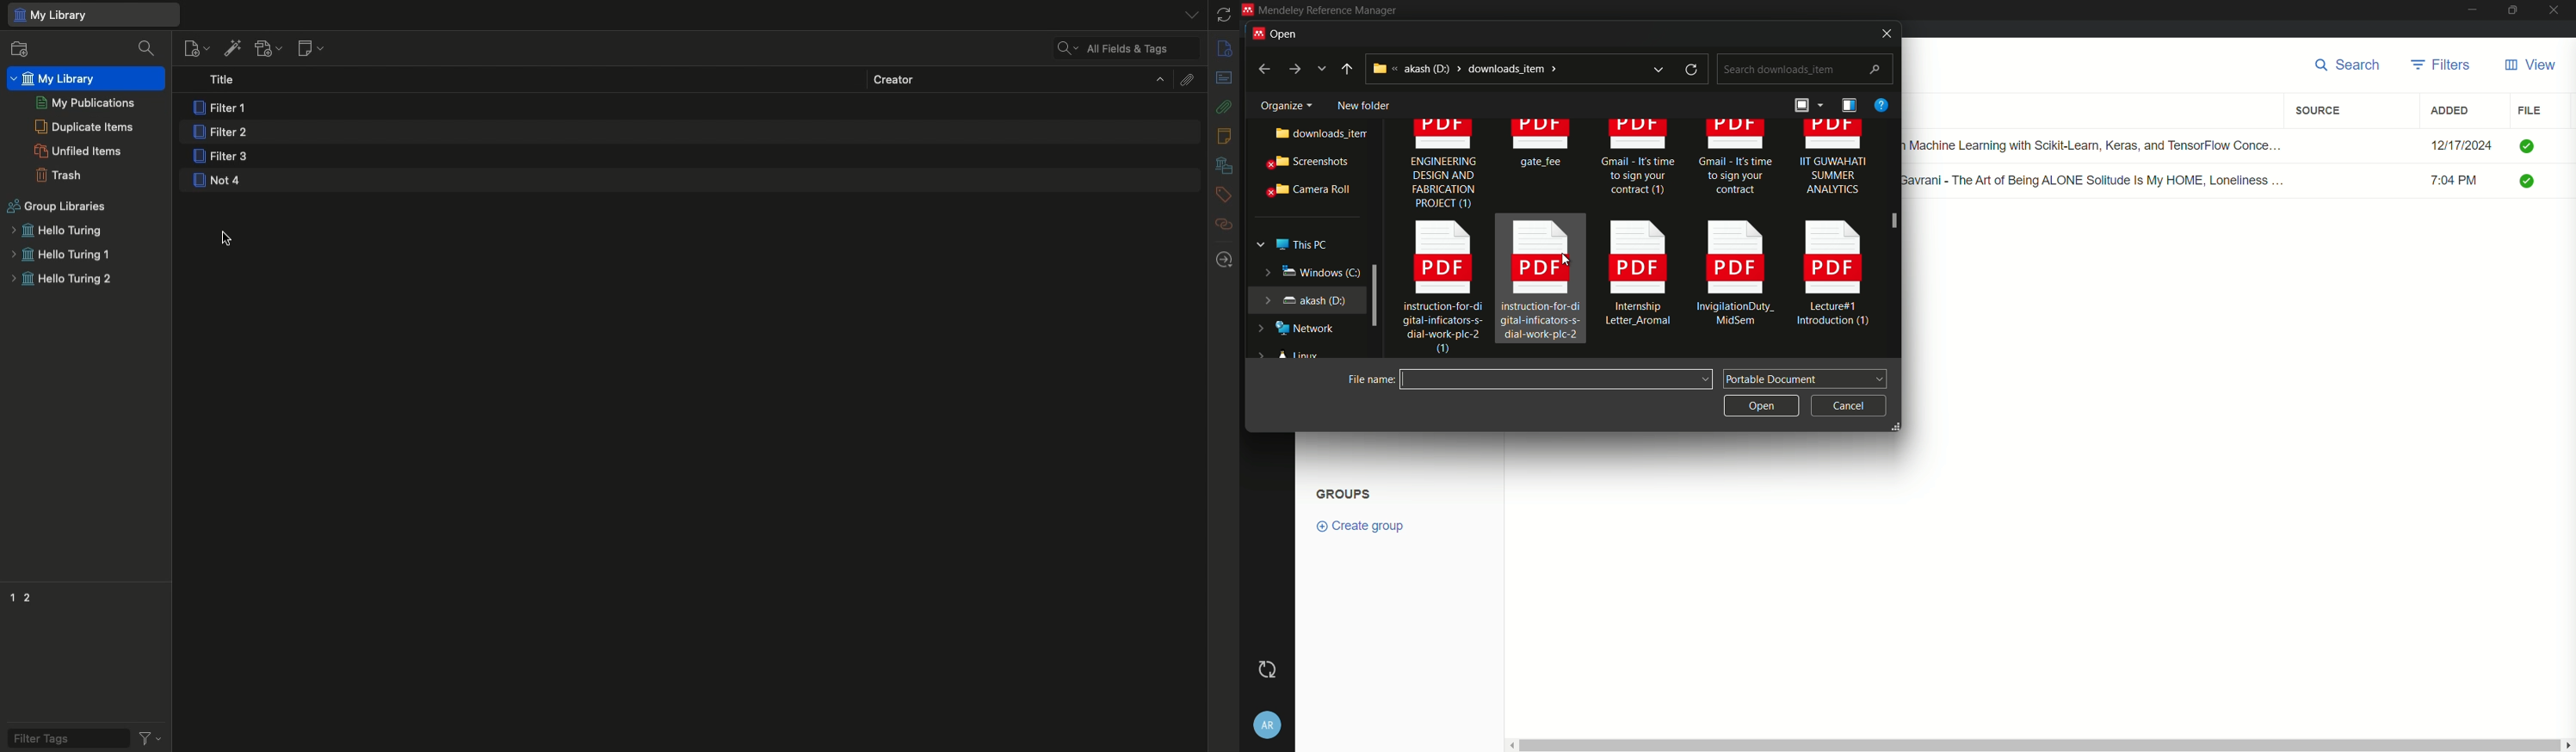  Describe the element at coordinates (2568, 745) in the screenshot. I see `scroll right` at that location.